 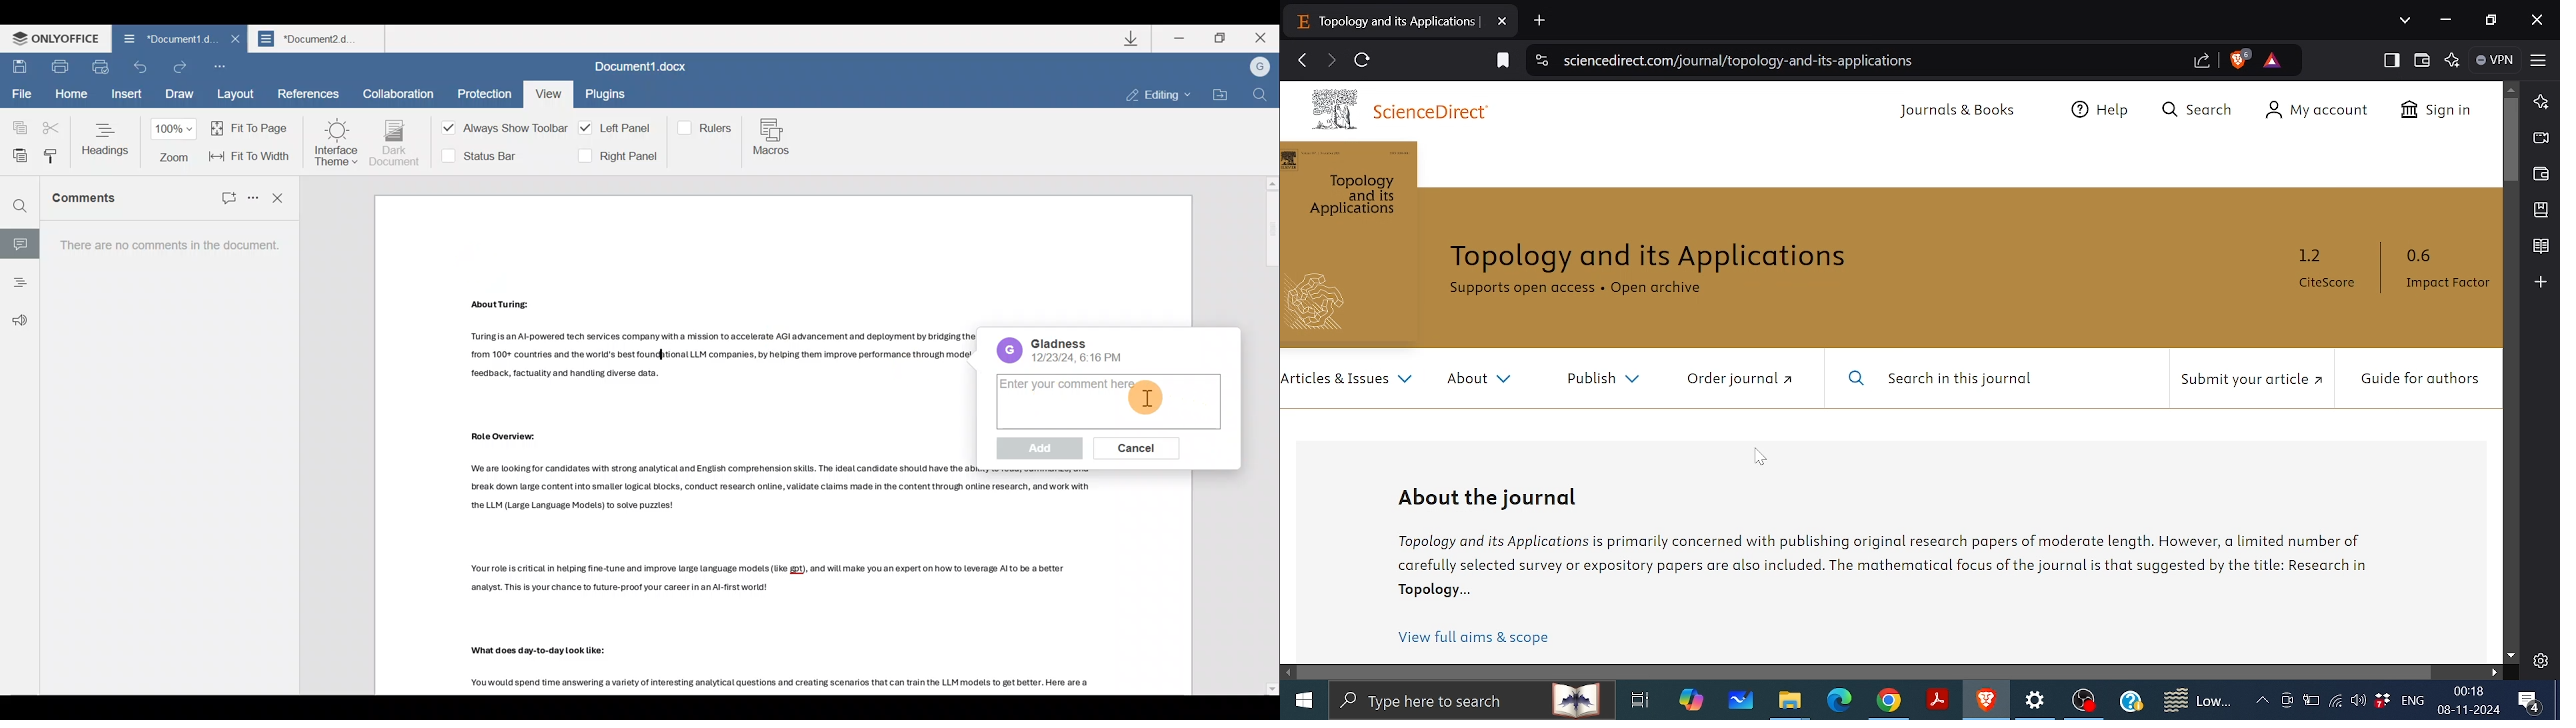 I want to click on Account name, so click(x=1259, y=67).